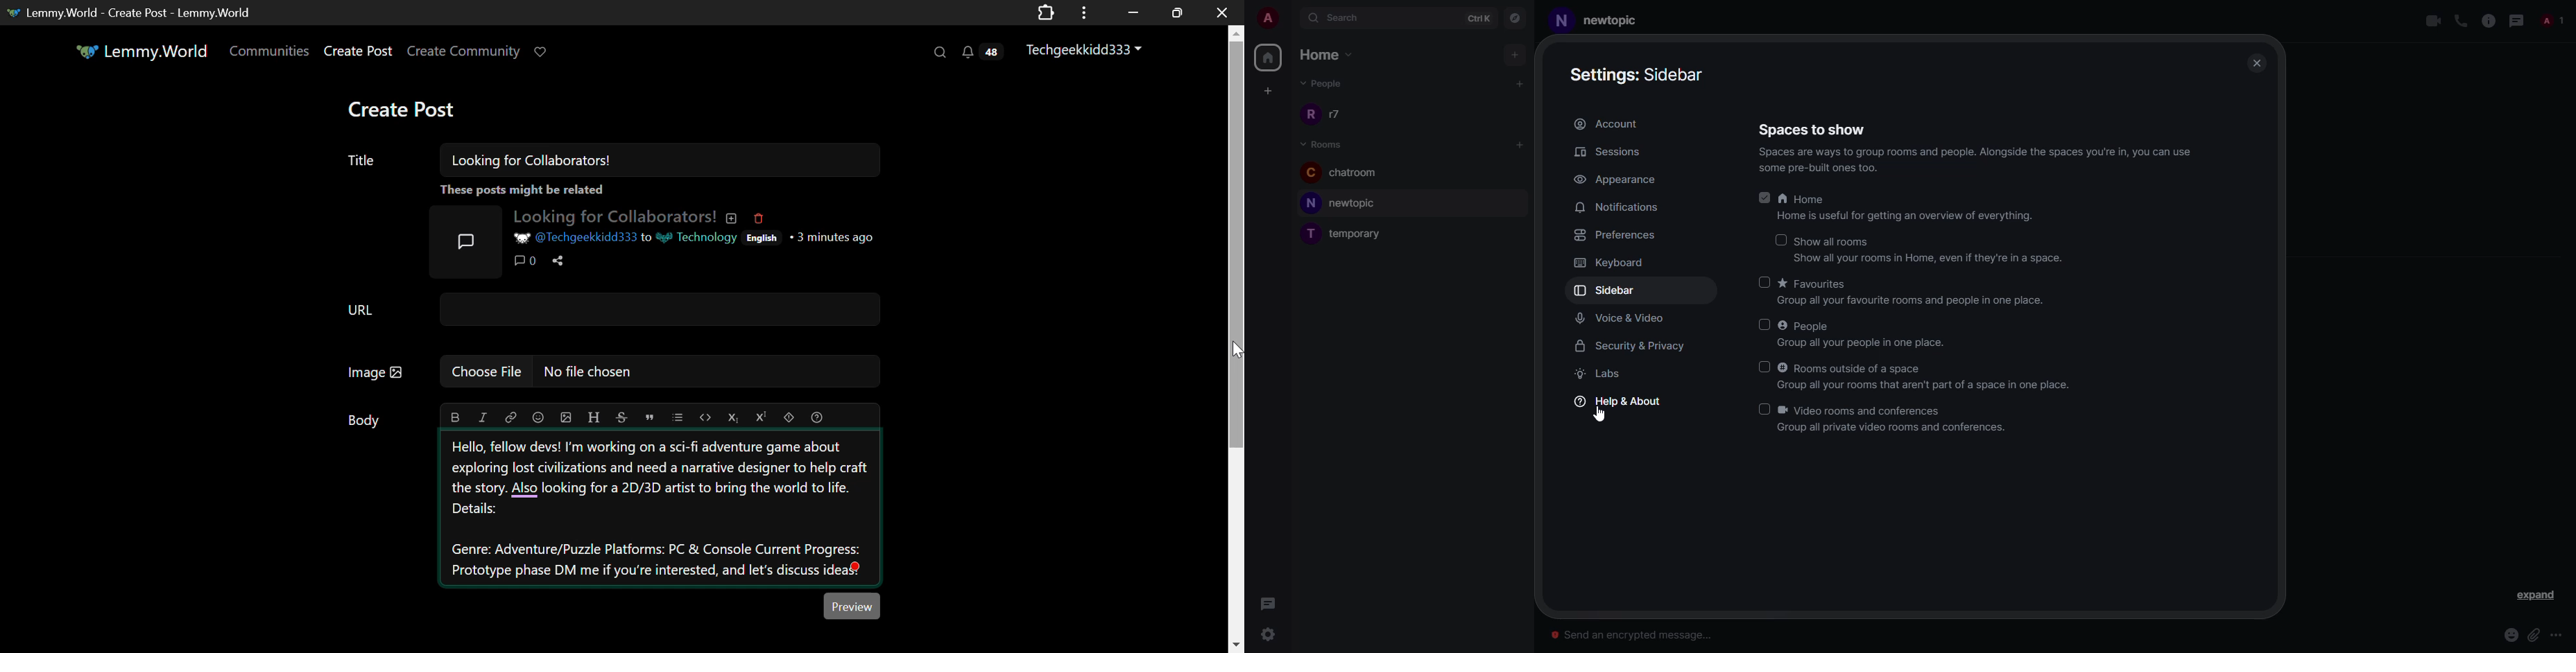 The width and height of the screenshot is (2576, 672). What do you see at coordinates (1815, 284) in the screenshot?
I see `favorites` at bounding box center [1815, 284].